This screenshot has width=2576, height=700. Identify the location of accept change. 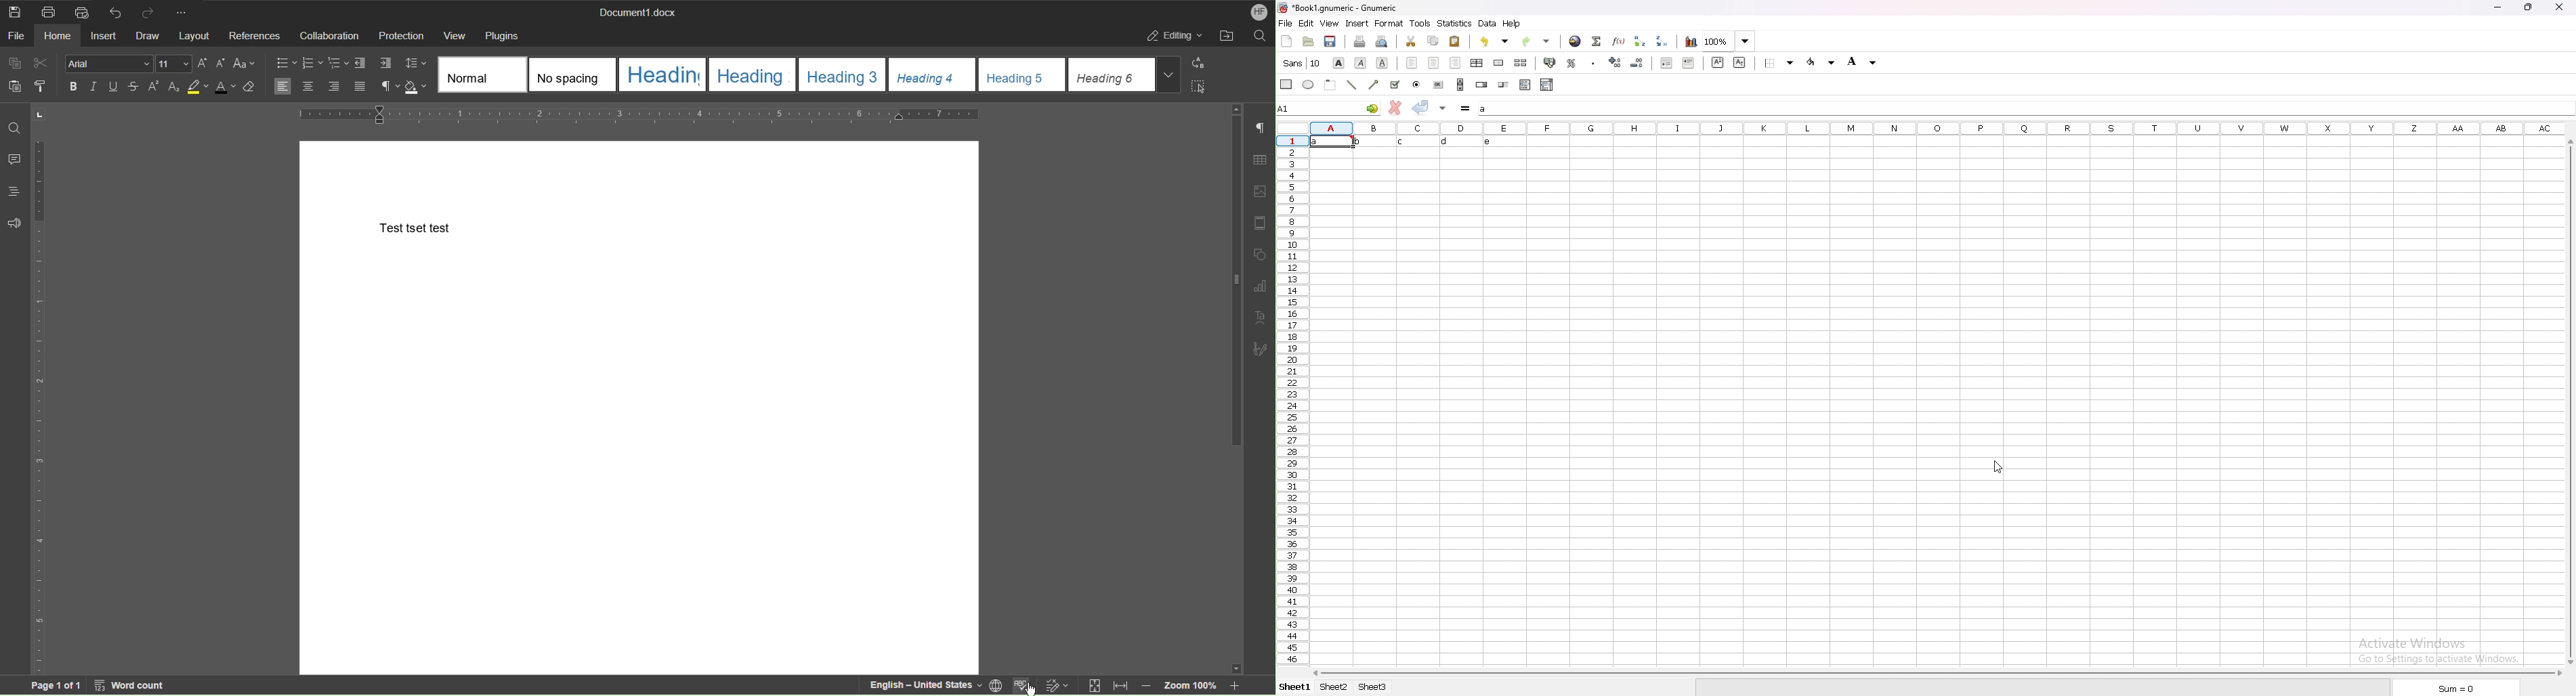
(1420, 107).